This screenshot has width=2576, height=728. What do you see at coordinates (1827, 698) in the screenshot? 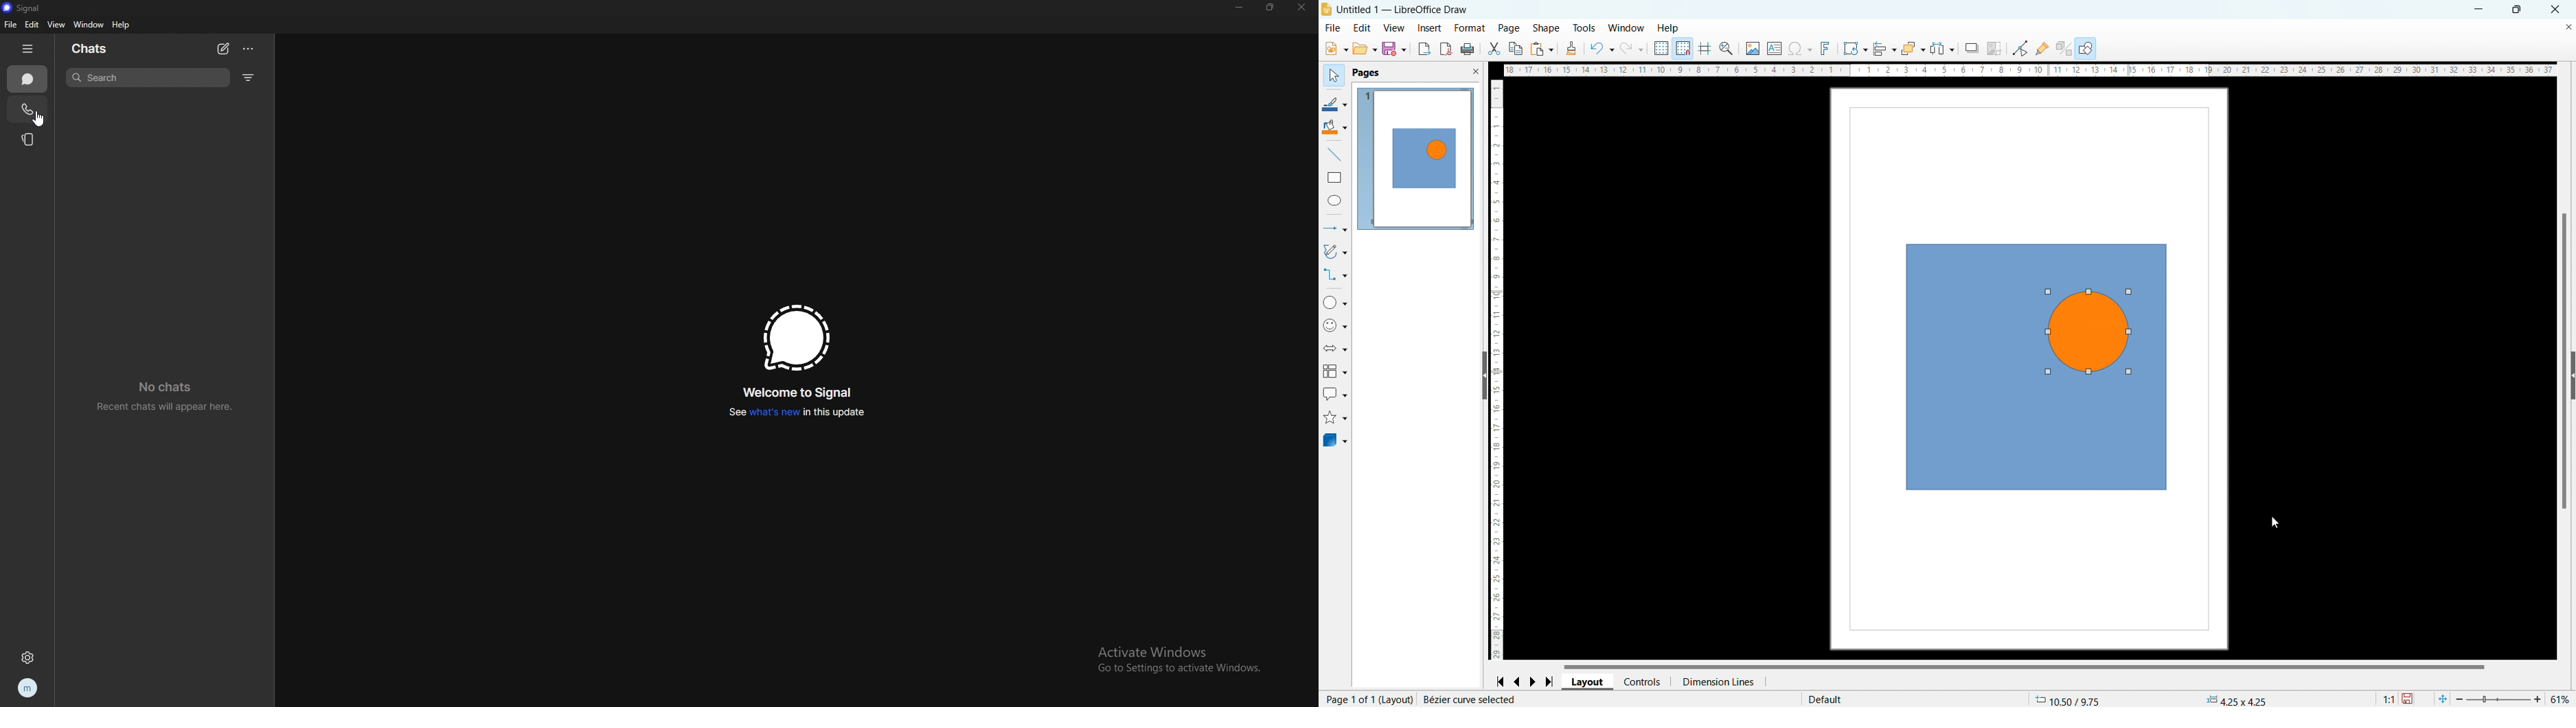
I see `default` at bounding box center [1827, 698].